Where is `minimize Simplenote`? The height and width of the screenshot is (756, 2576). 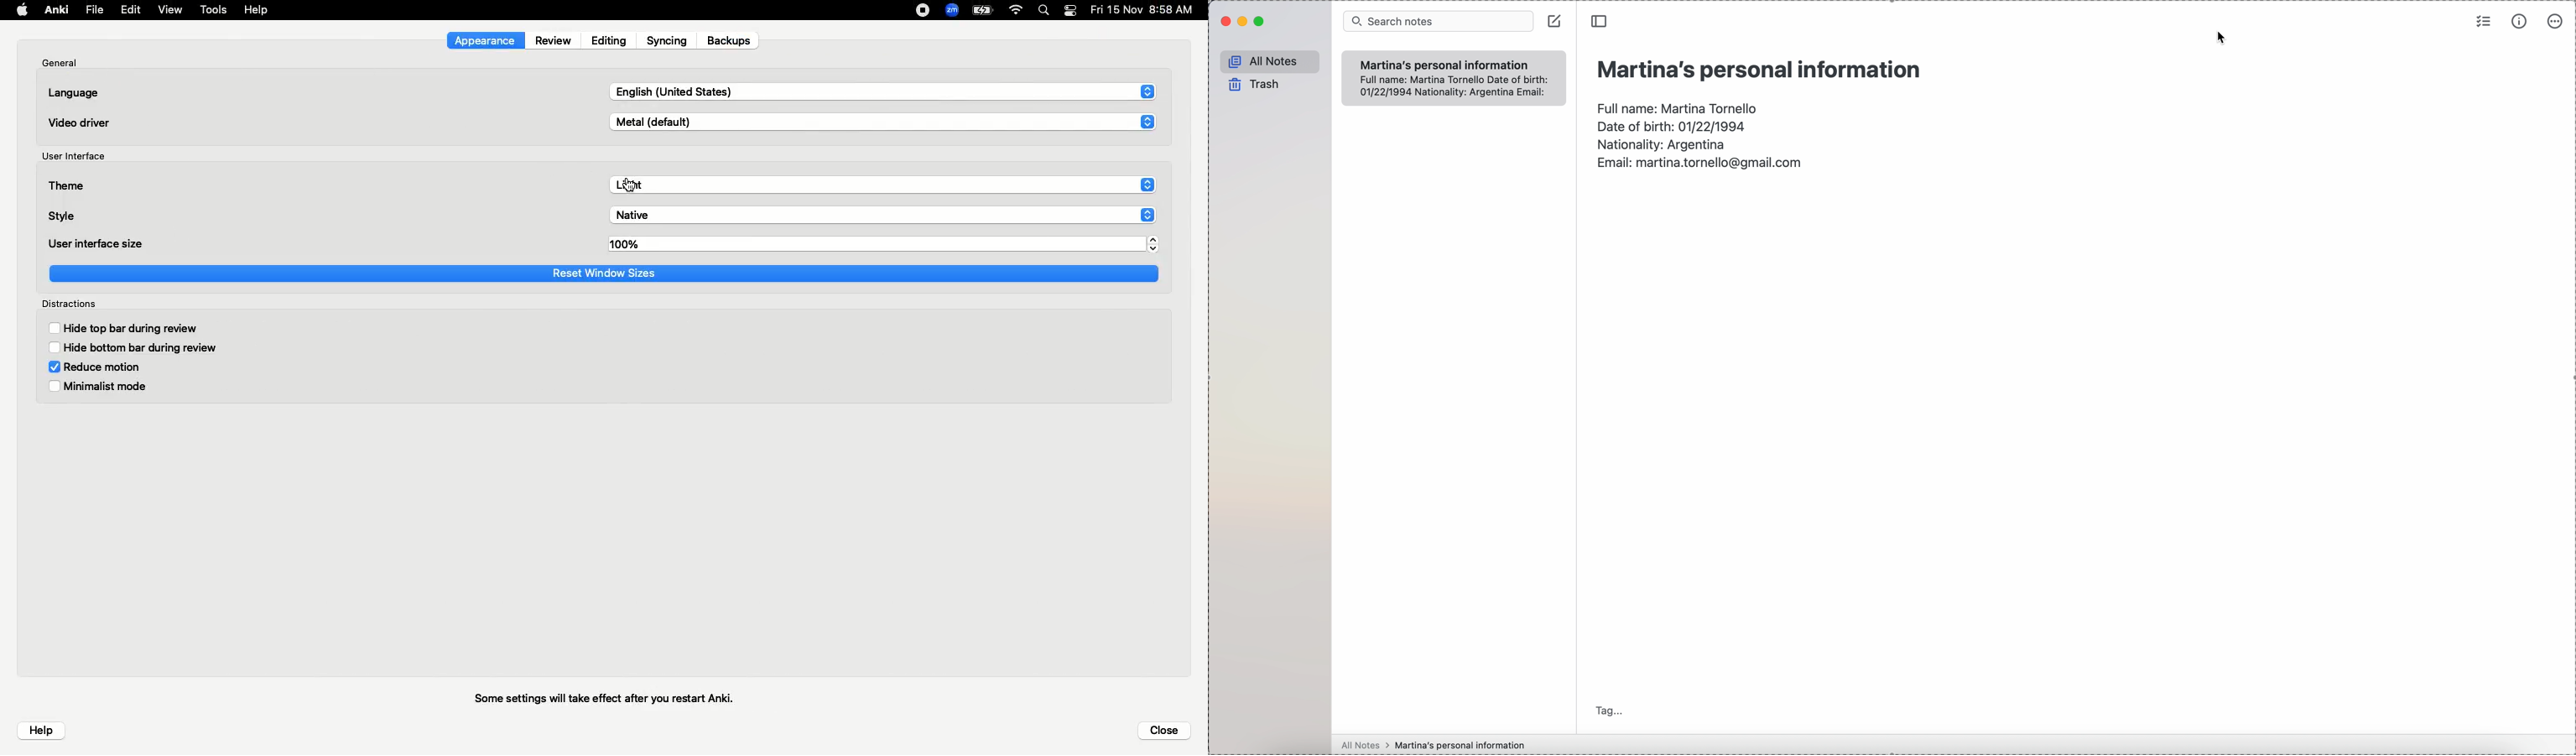 minimize Simplenote is located at coordinates (1245, 21).